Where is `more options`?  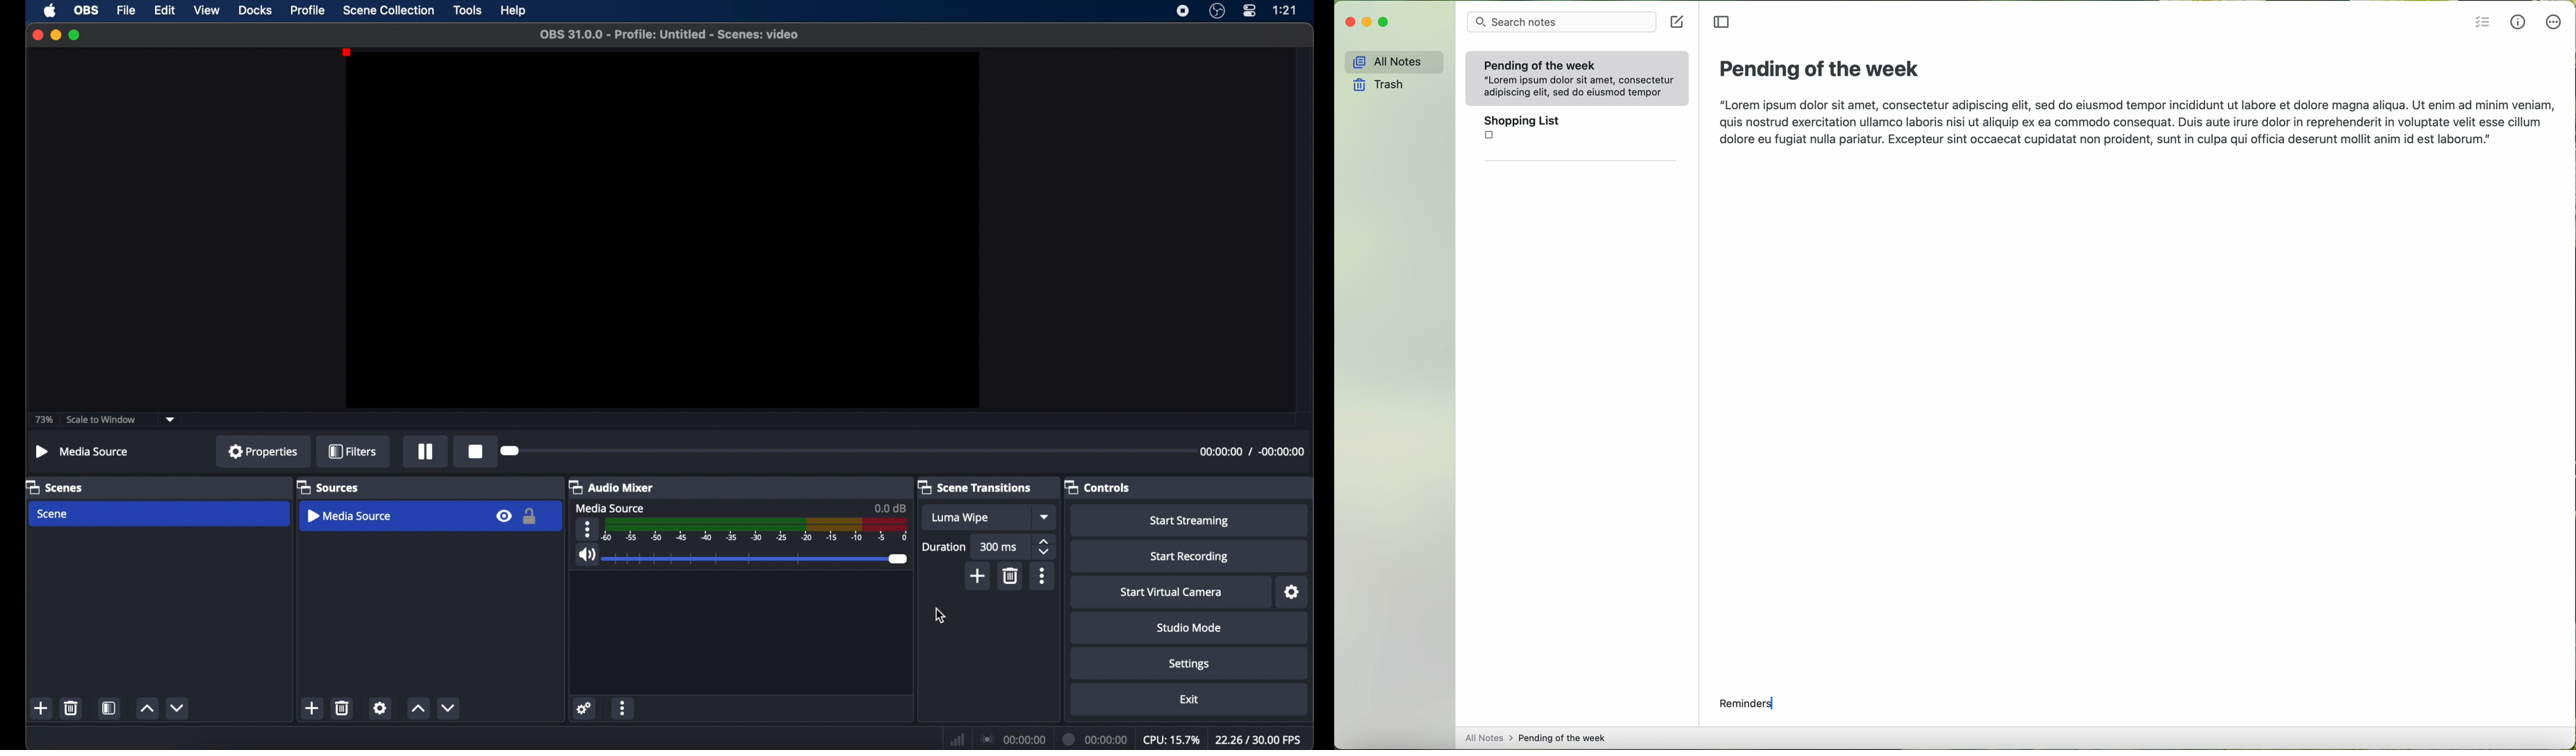
more options is located at coordinates (1043, 576).